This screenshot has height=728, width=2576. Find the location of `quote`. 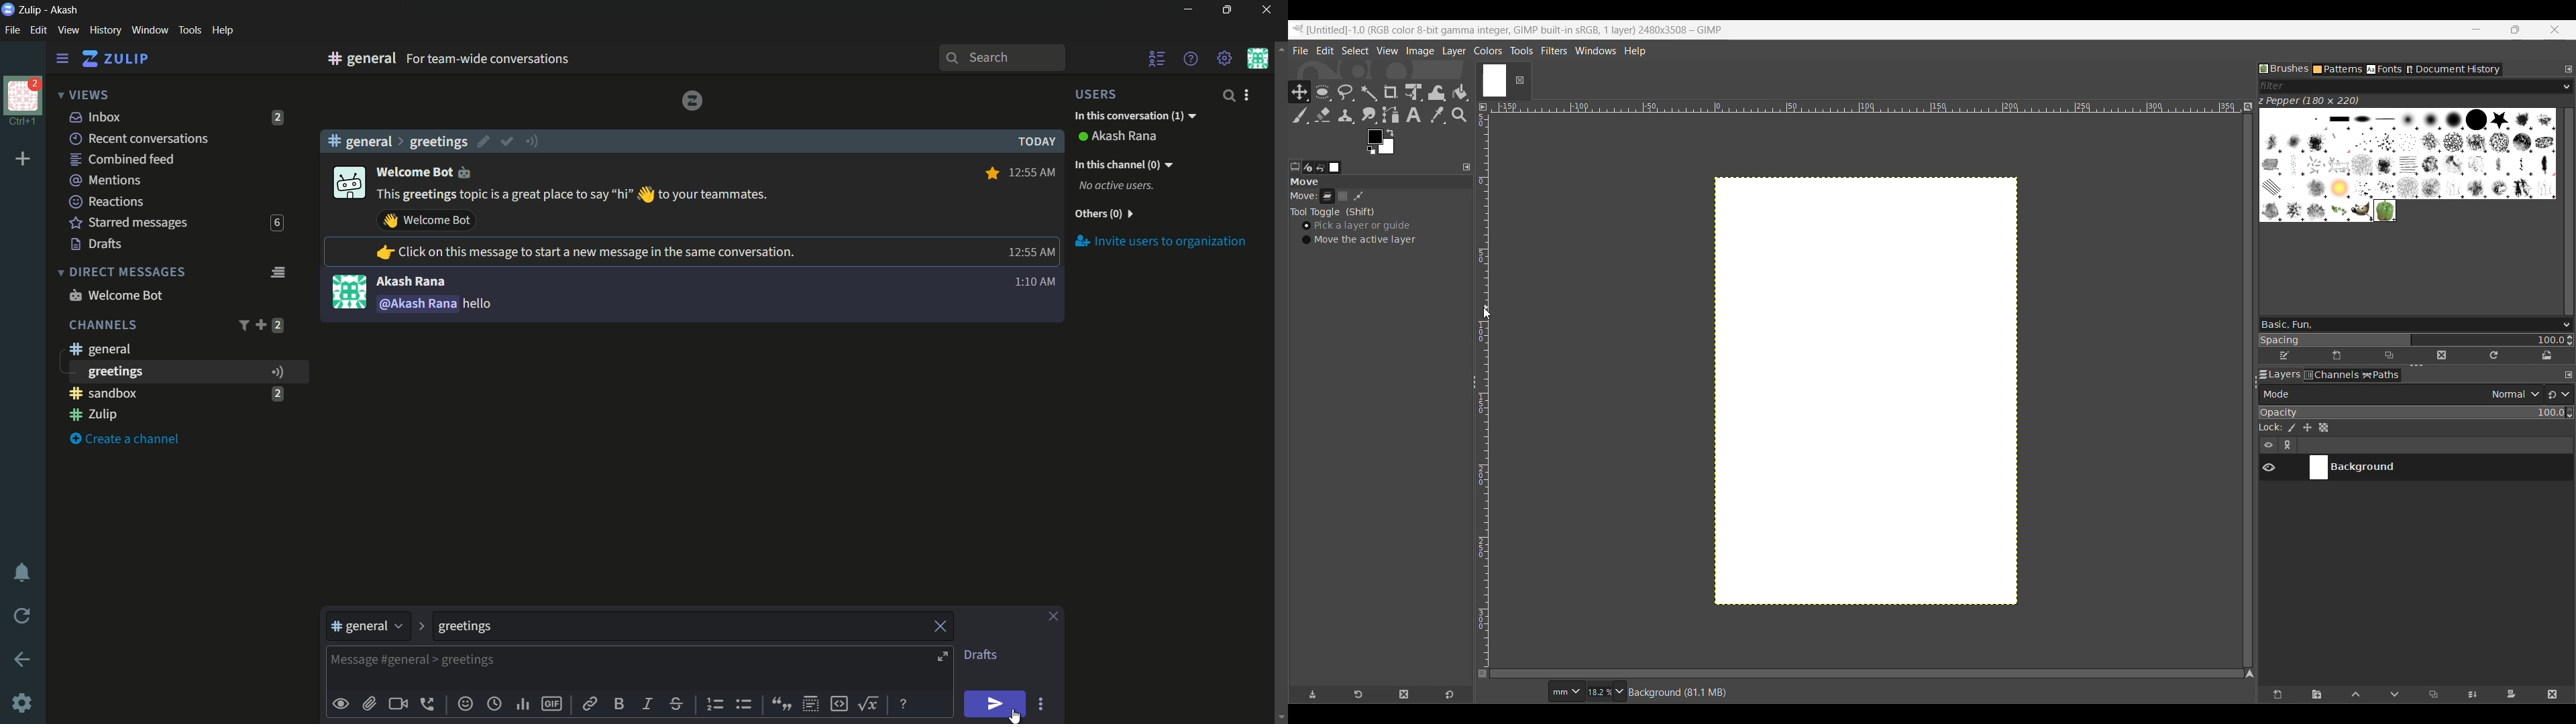

quote is located at coordinates (780, 703).